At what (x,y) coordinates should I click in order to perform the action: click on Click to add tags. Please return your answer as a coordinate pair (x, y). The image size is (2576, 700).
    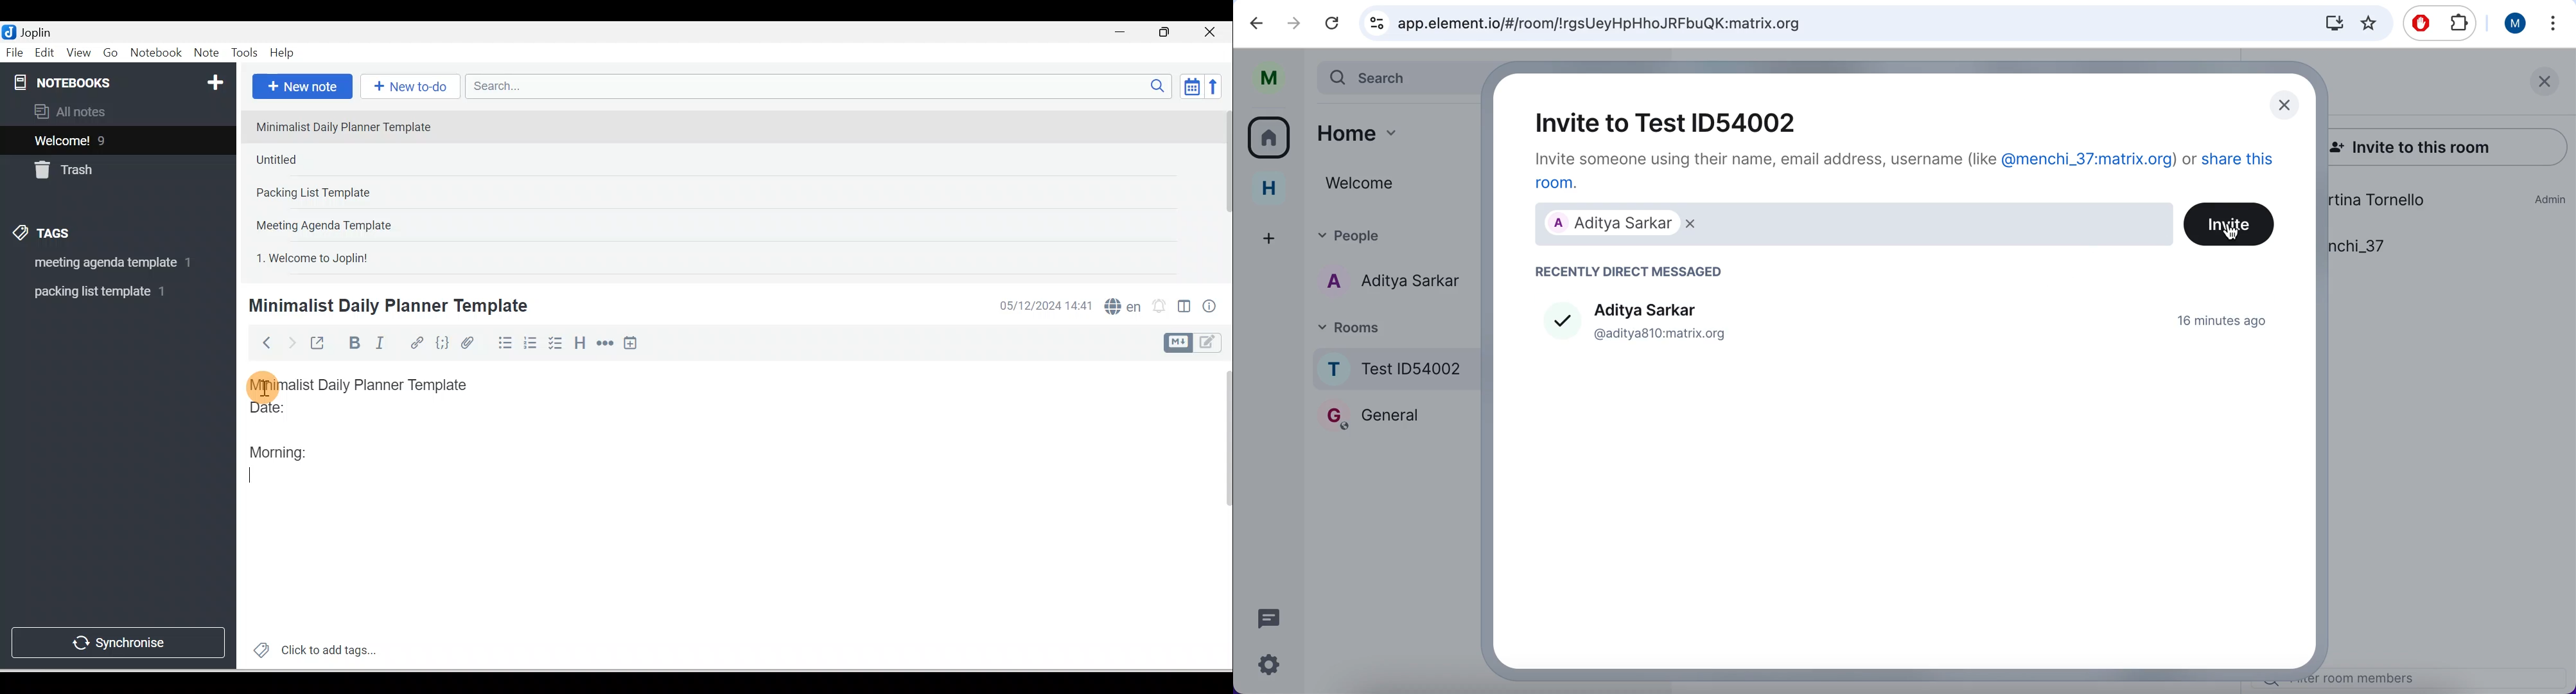
    Looking at the image, I should click on (310, 648).